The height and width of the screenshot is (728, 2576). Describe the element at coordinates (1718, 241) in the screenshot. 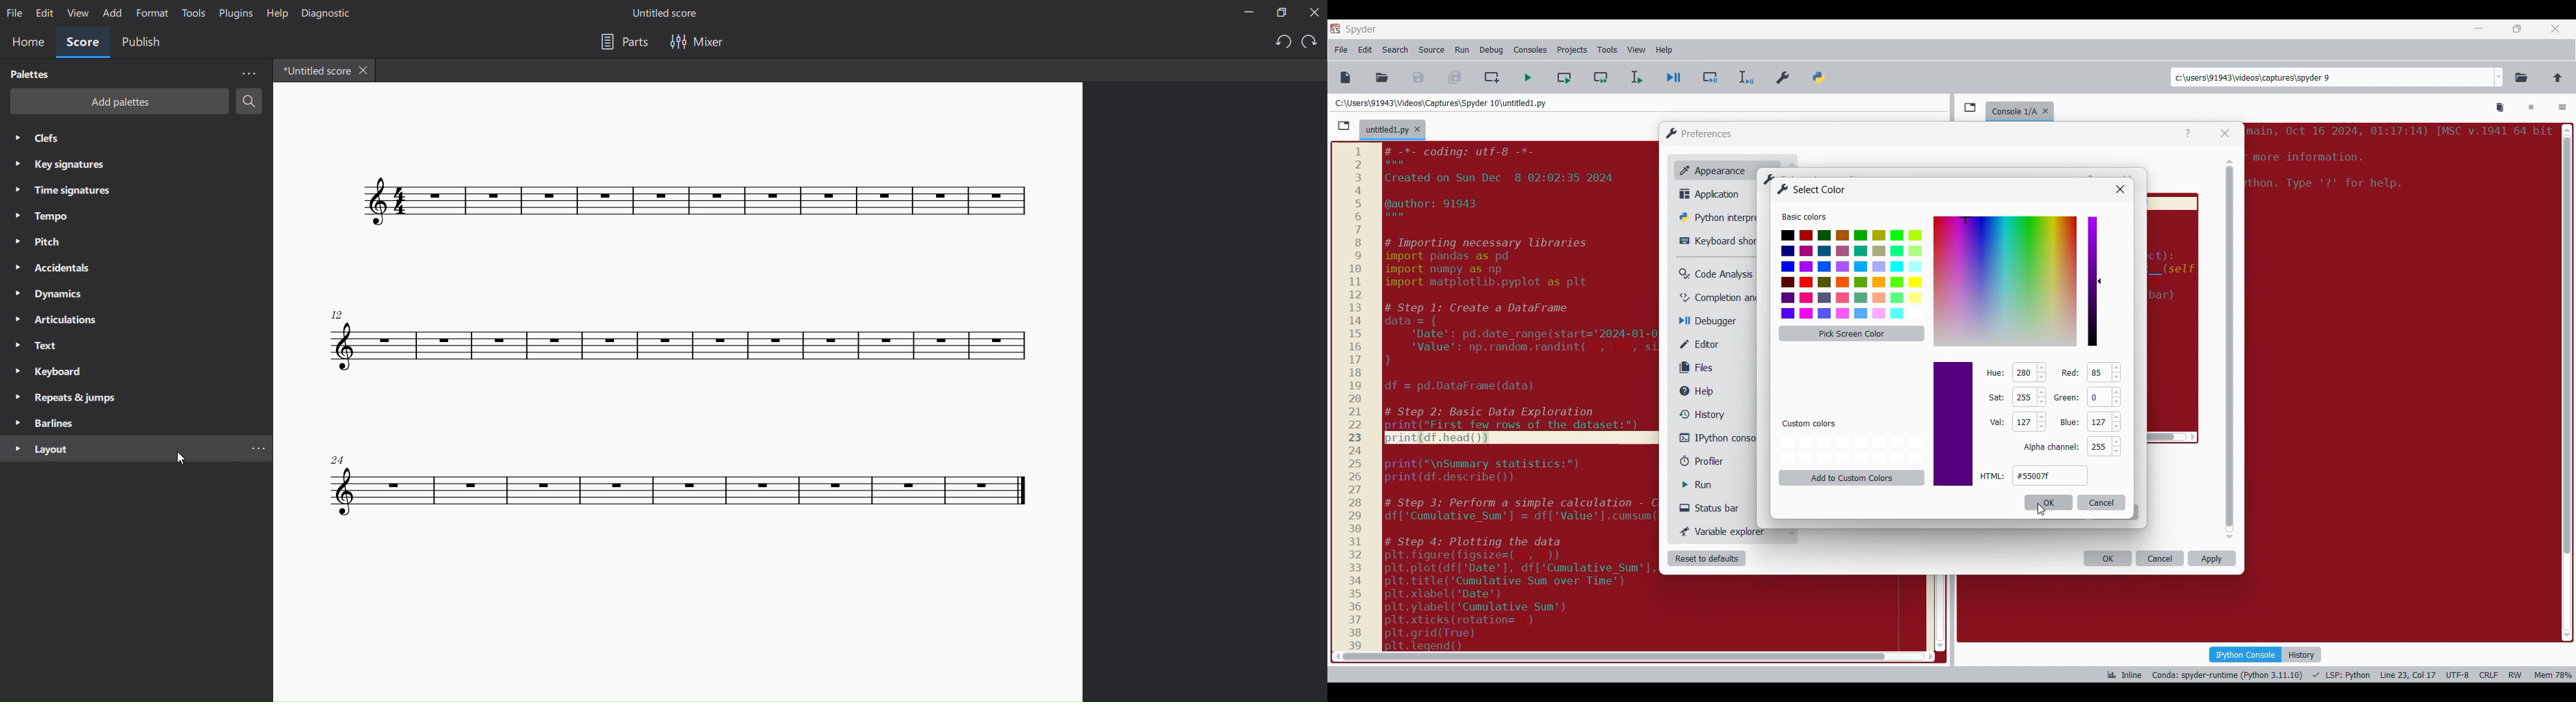

I see `Keyboard shortcut` at that location.